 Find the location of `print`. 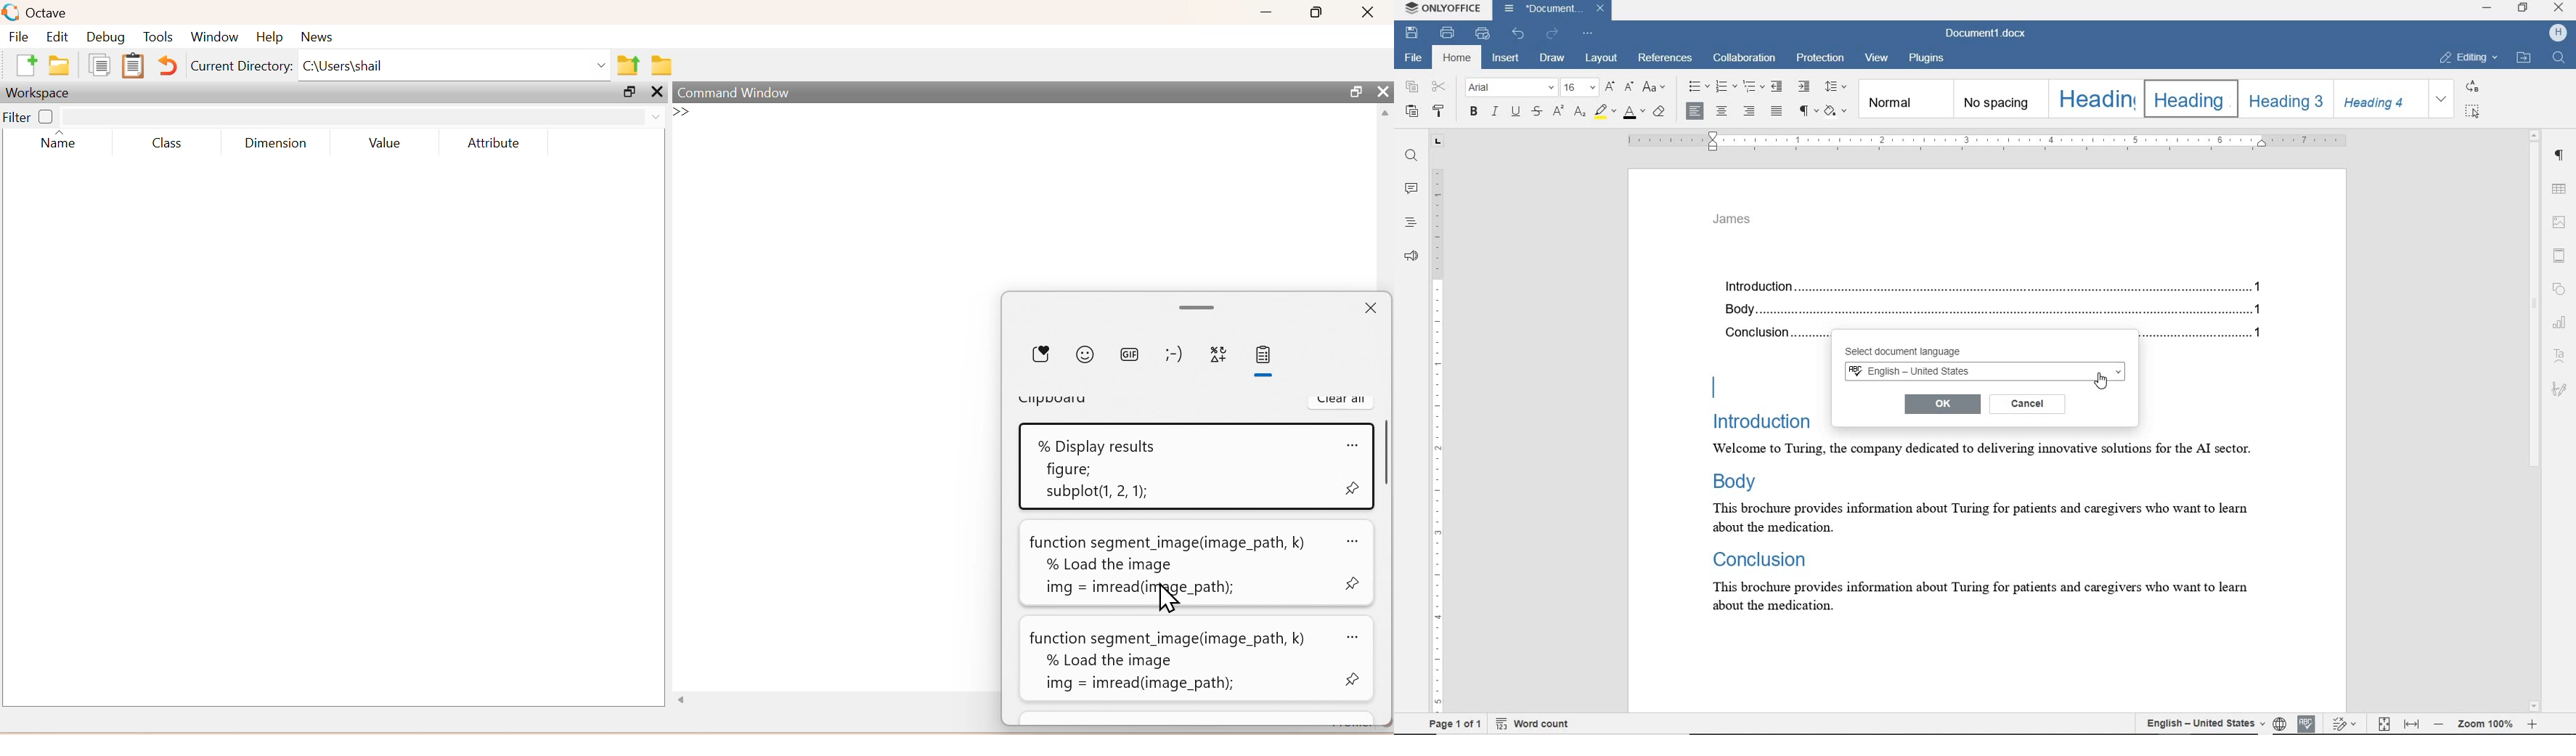

print is located at coordinates (1449, 32).